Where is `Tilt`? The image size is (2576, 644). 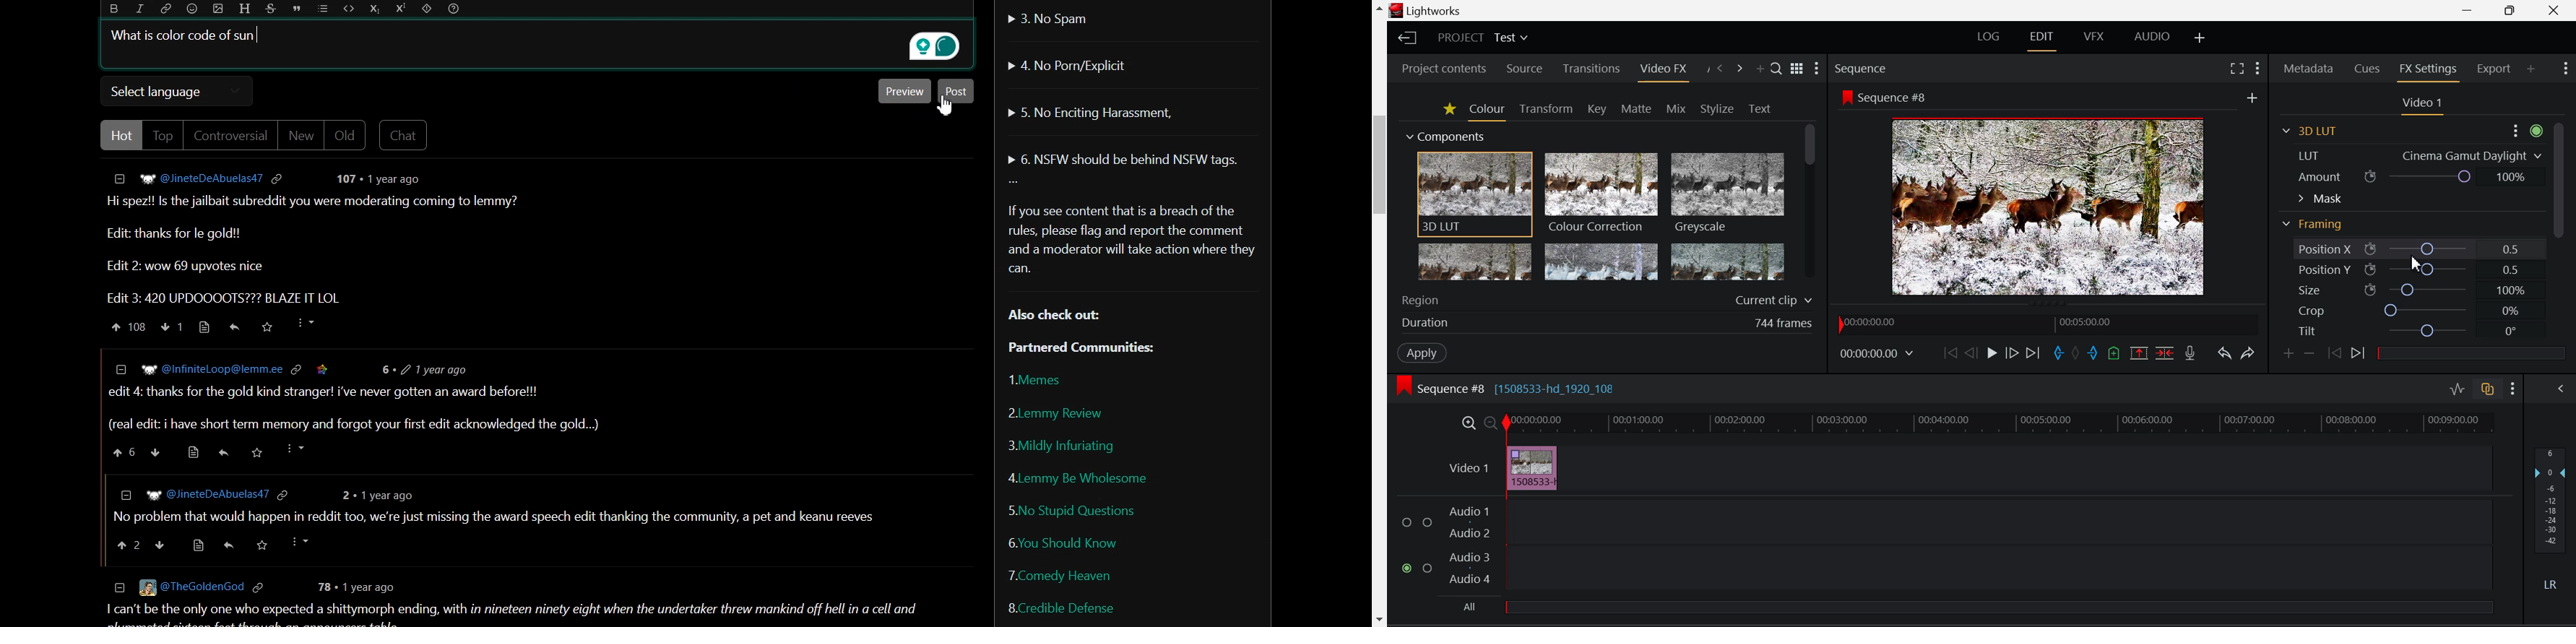 Tilt is located at coordinates (2411, 330).